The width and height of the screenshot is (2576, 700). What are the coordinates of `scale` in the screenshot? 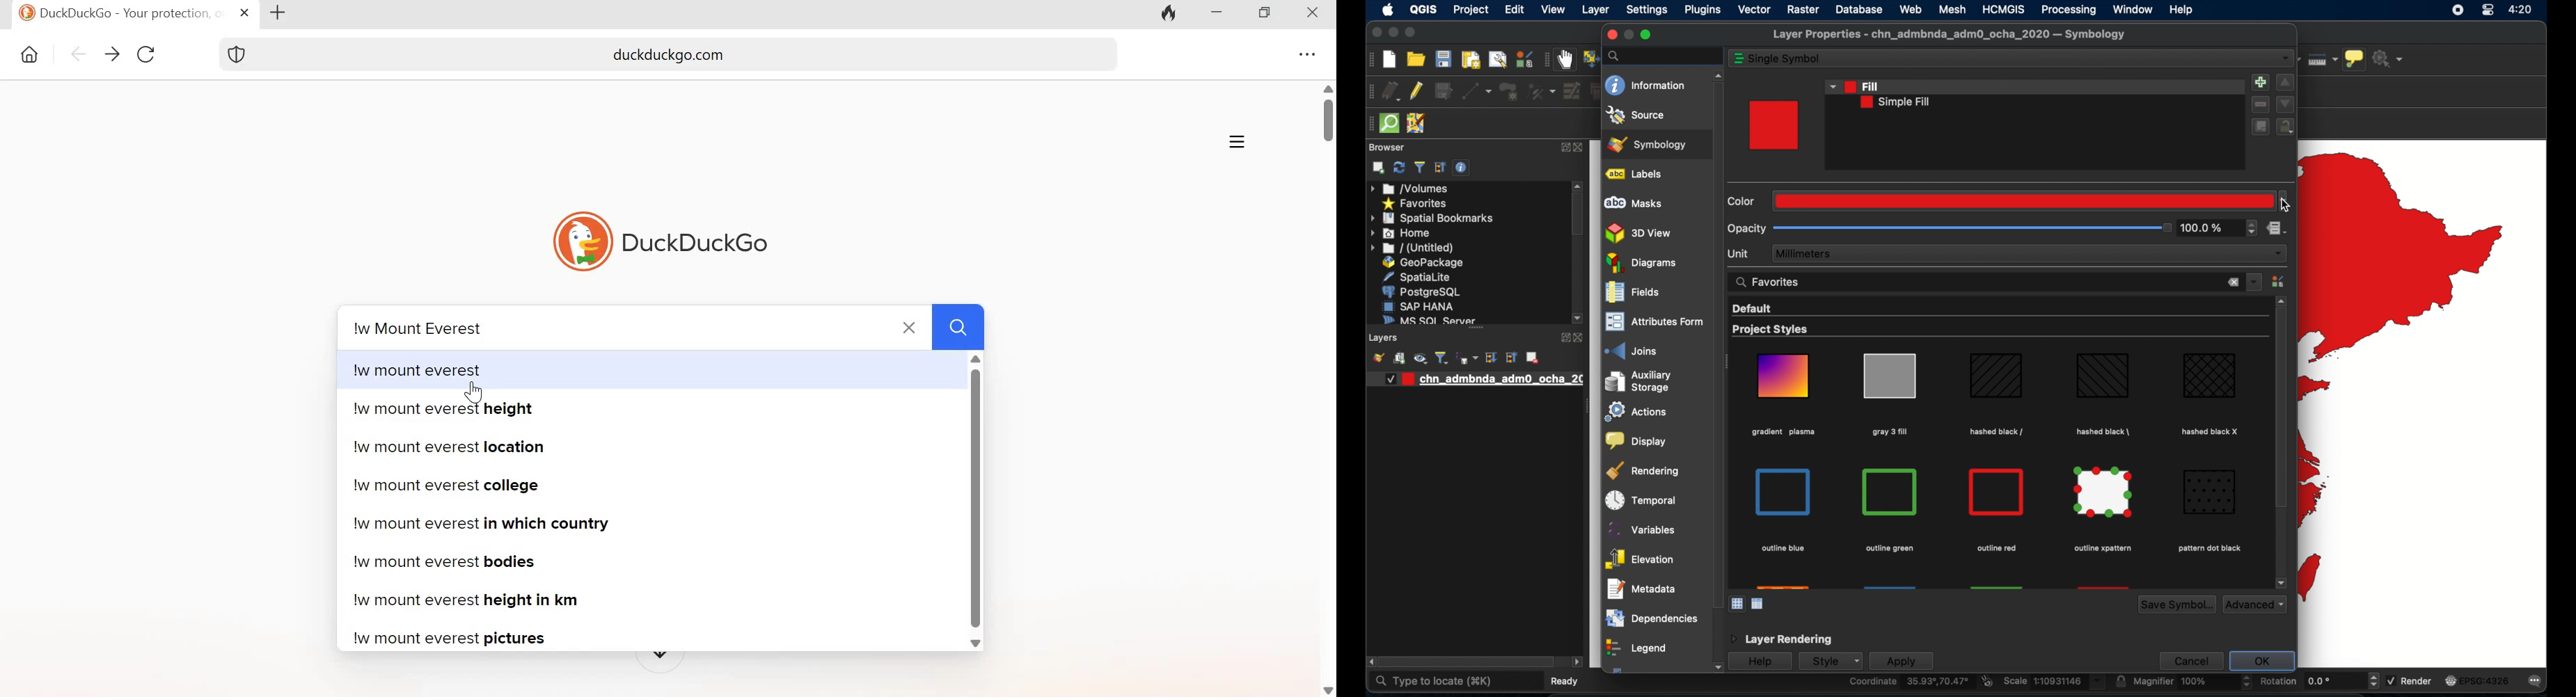 It's located at (2053, 682).